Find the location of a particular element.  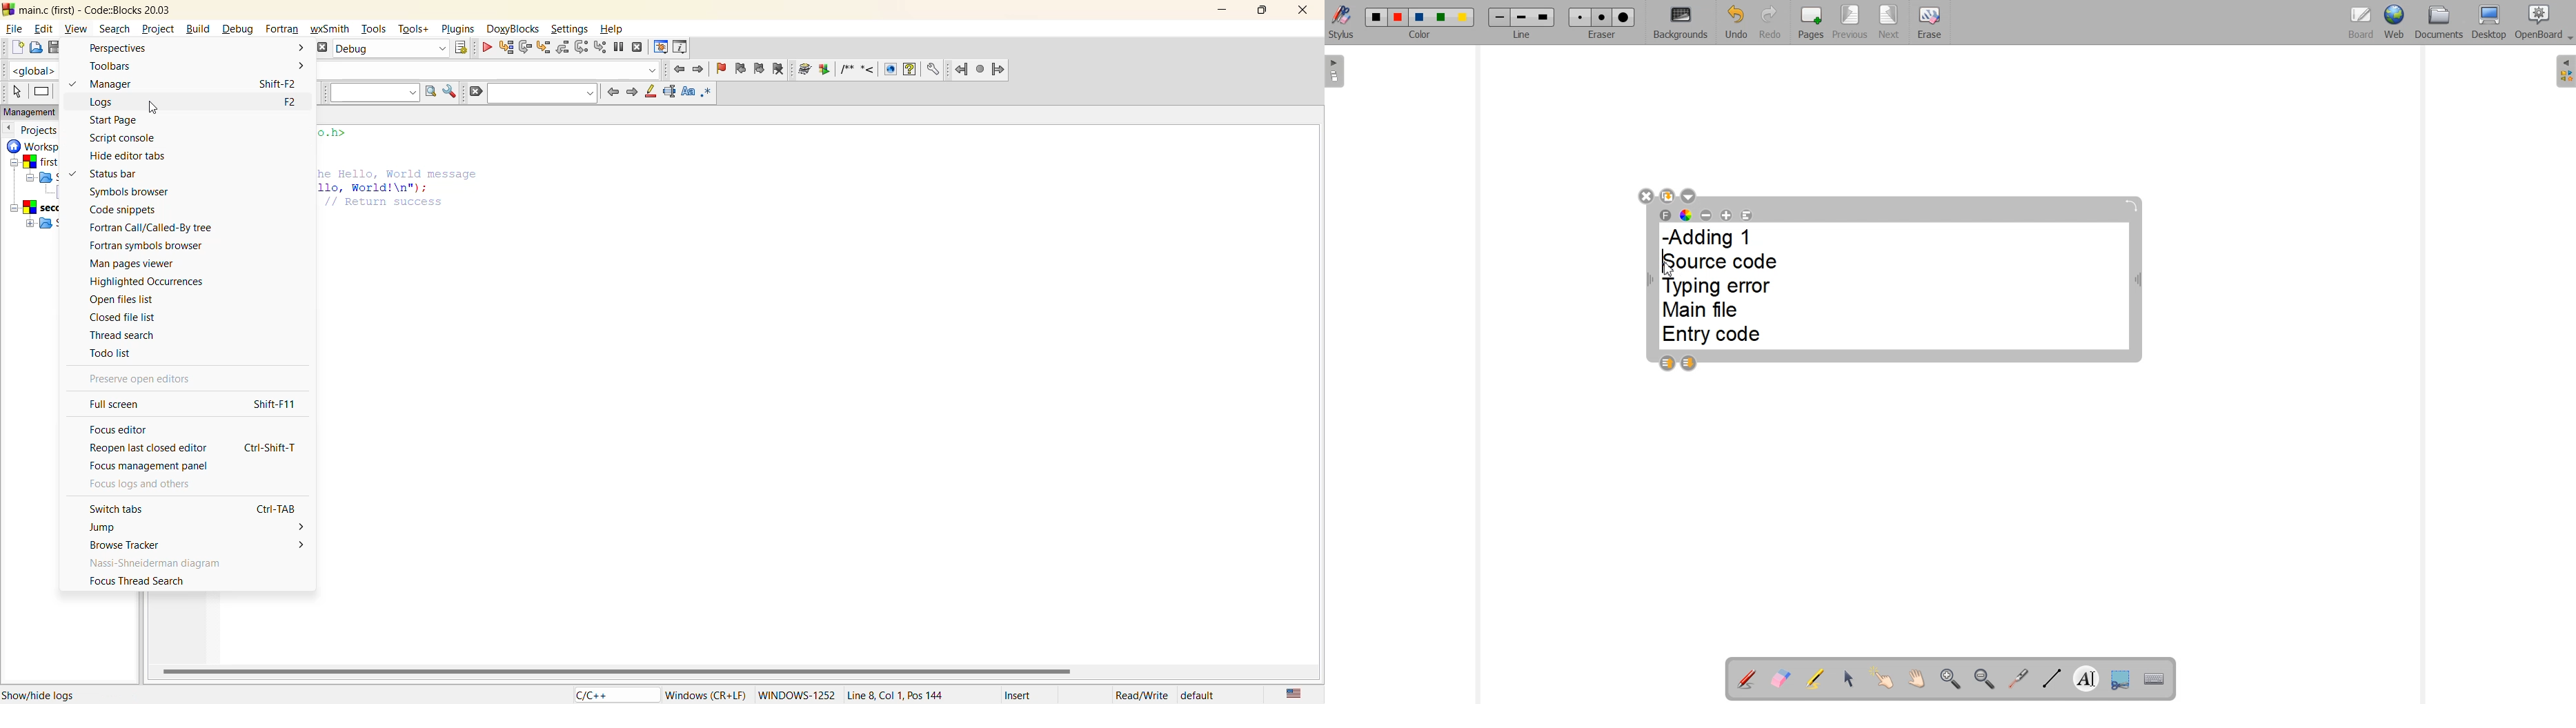

reopens last editor is located at coordinates (150, 447).